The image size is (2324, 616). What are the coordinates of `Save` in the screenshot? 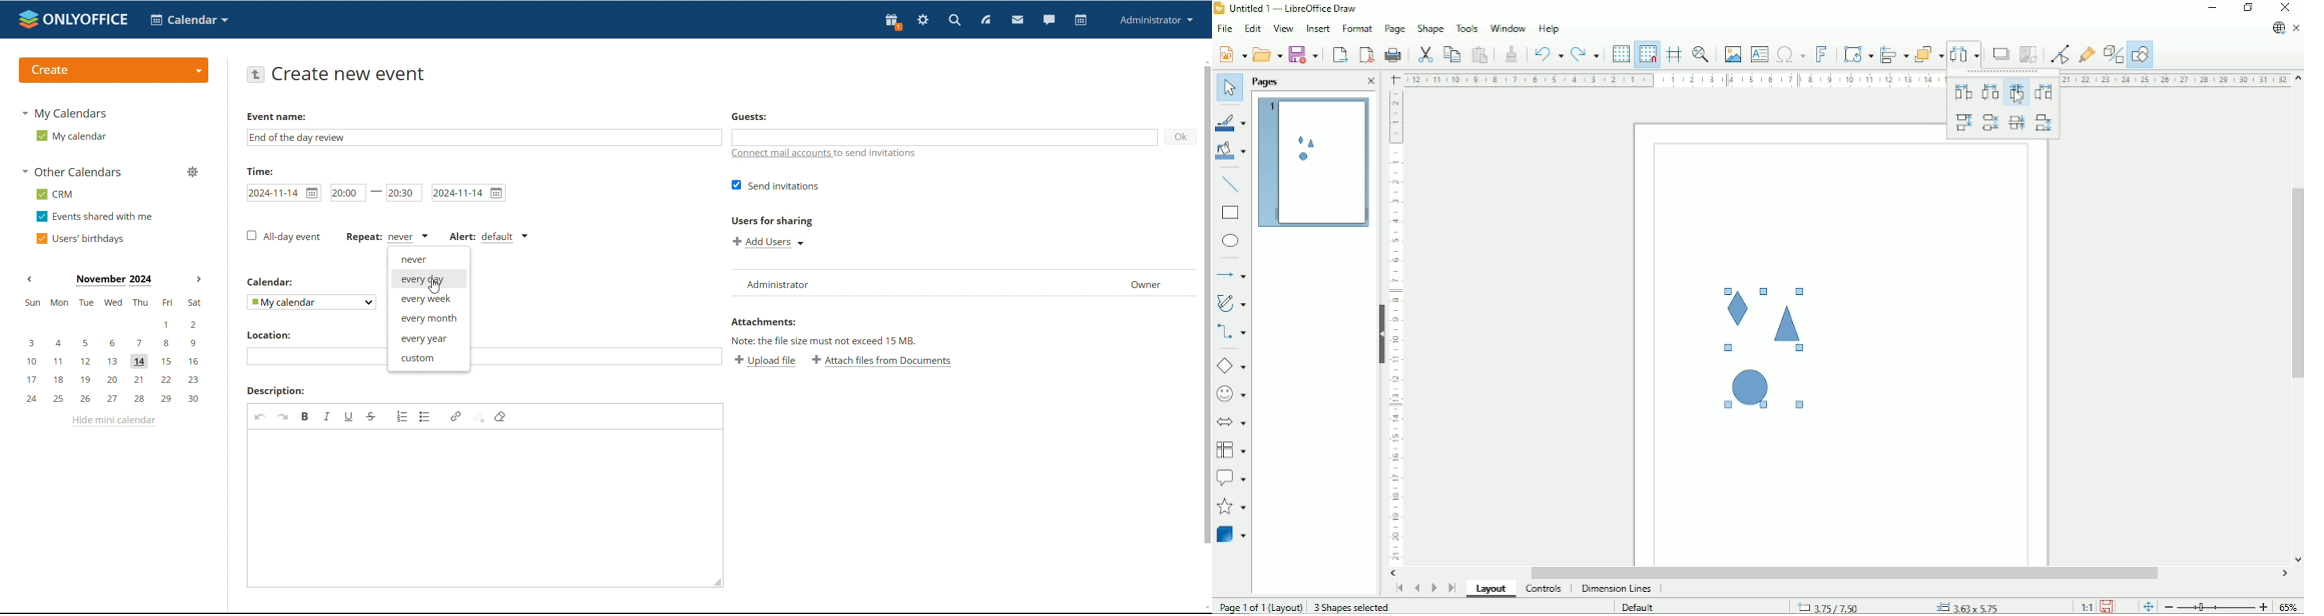 It's located at (2108, 606).